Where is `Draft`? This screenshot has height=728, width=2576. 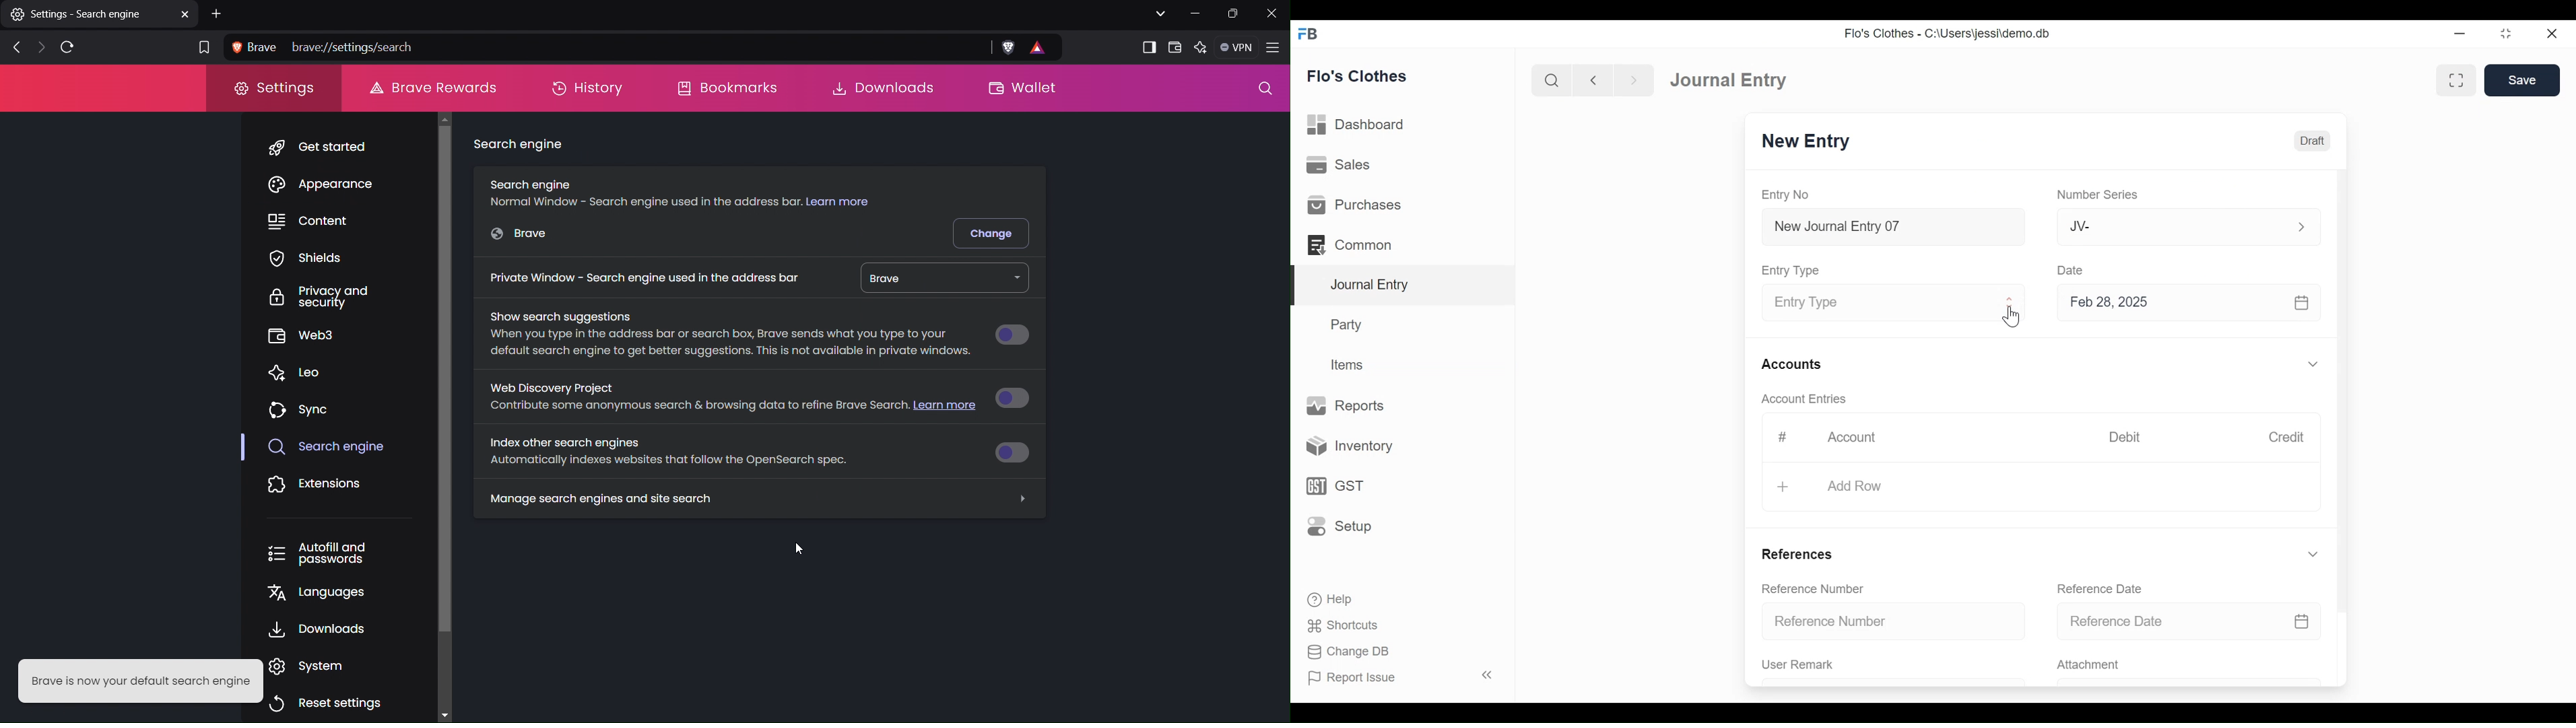
Draft is located at coordinates (2310, 141).